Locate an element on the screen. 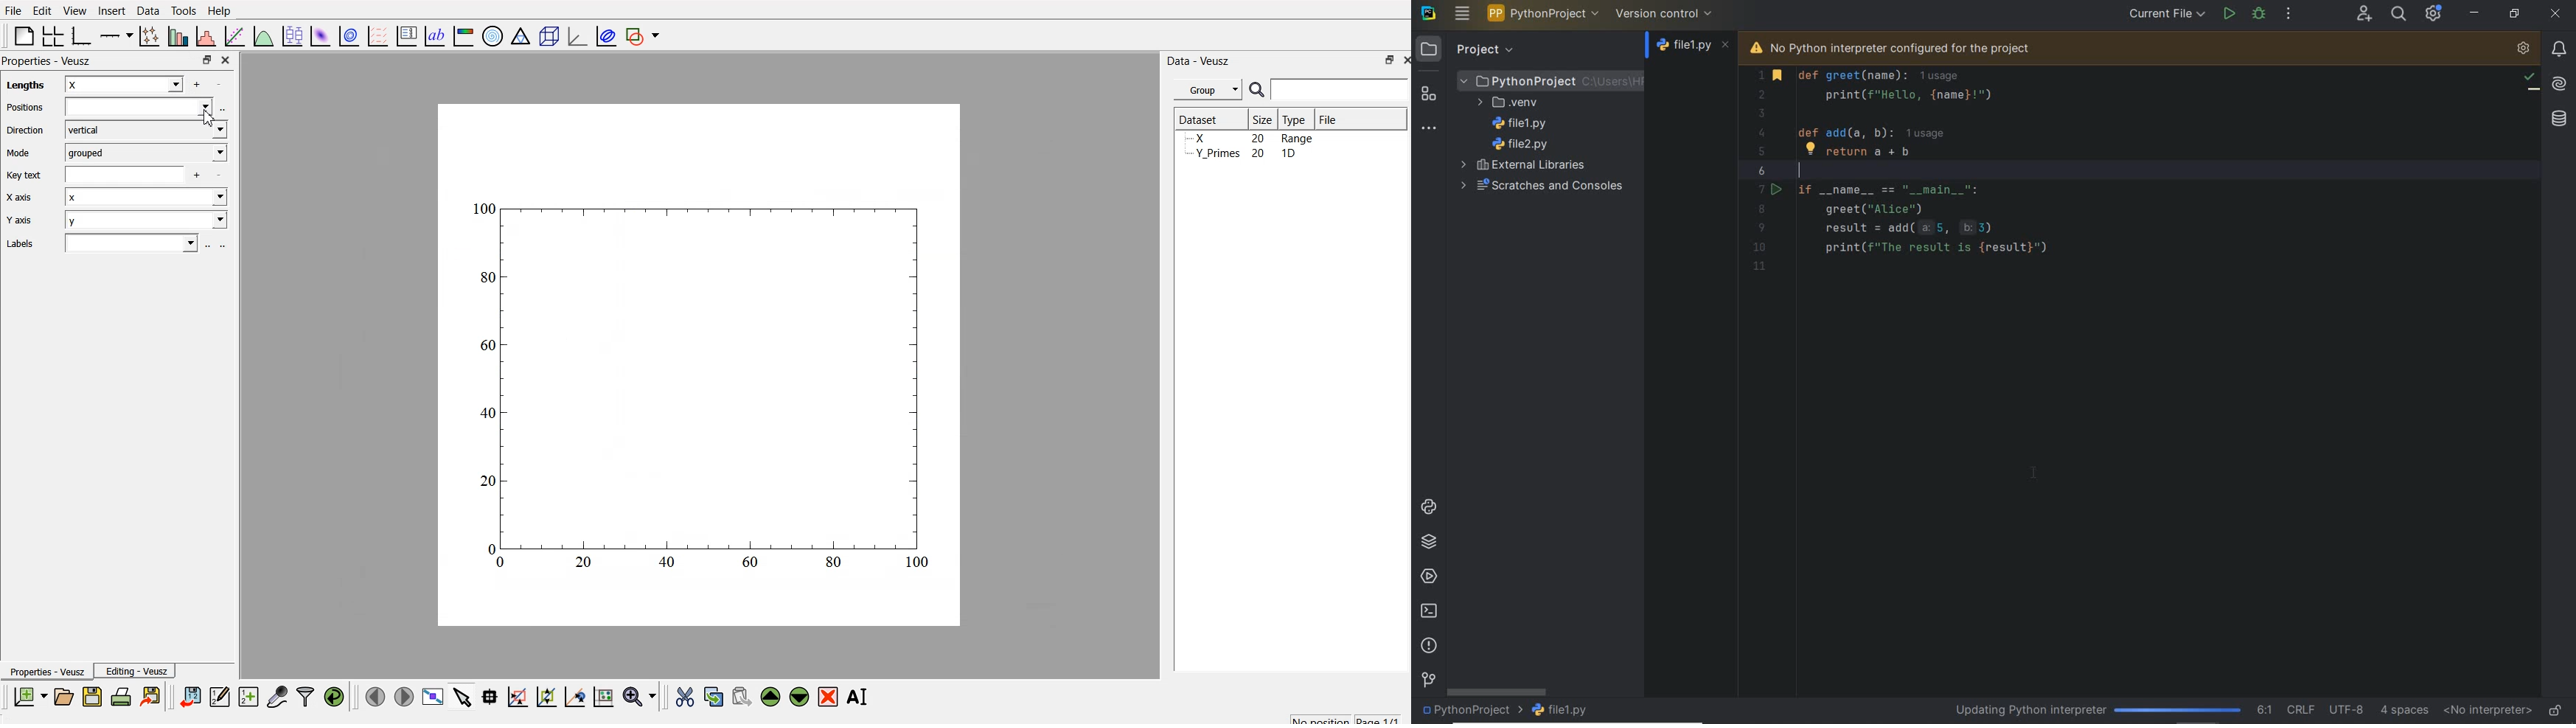 This screenshot has height=728, width=2576. image color bar  is located at coordinates (464, 38).